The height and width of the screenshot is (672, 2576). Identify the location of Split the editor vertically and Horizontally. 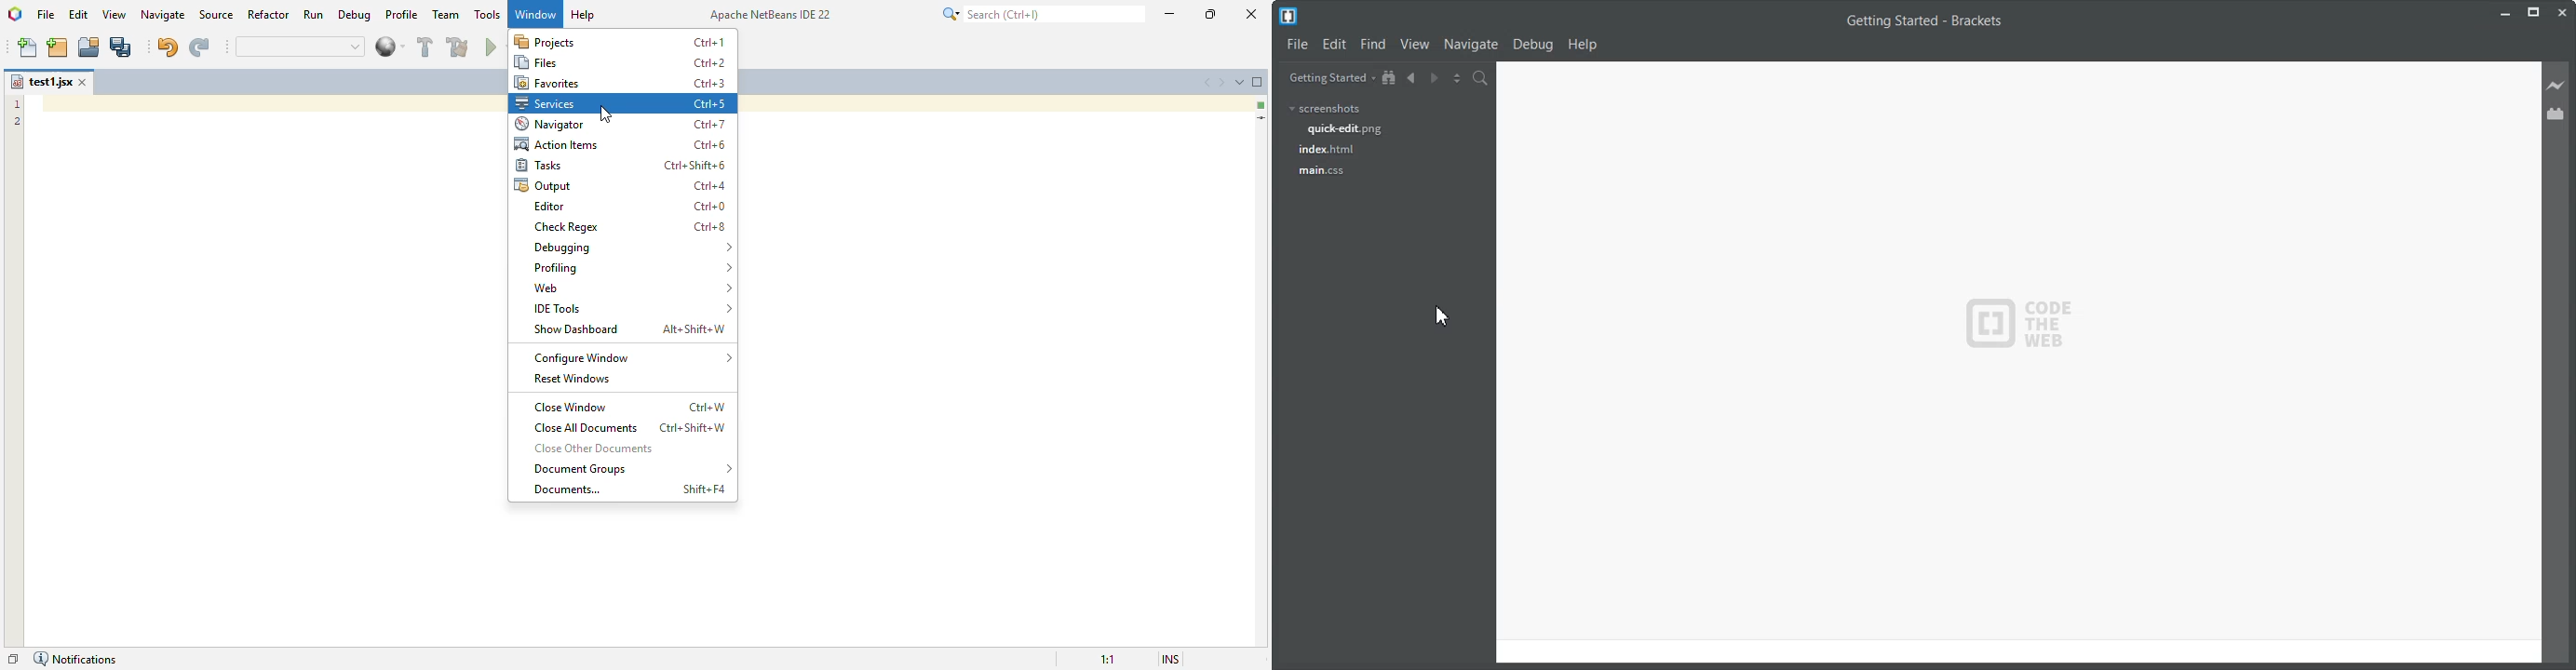
(1457, 77).